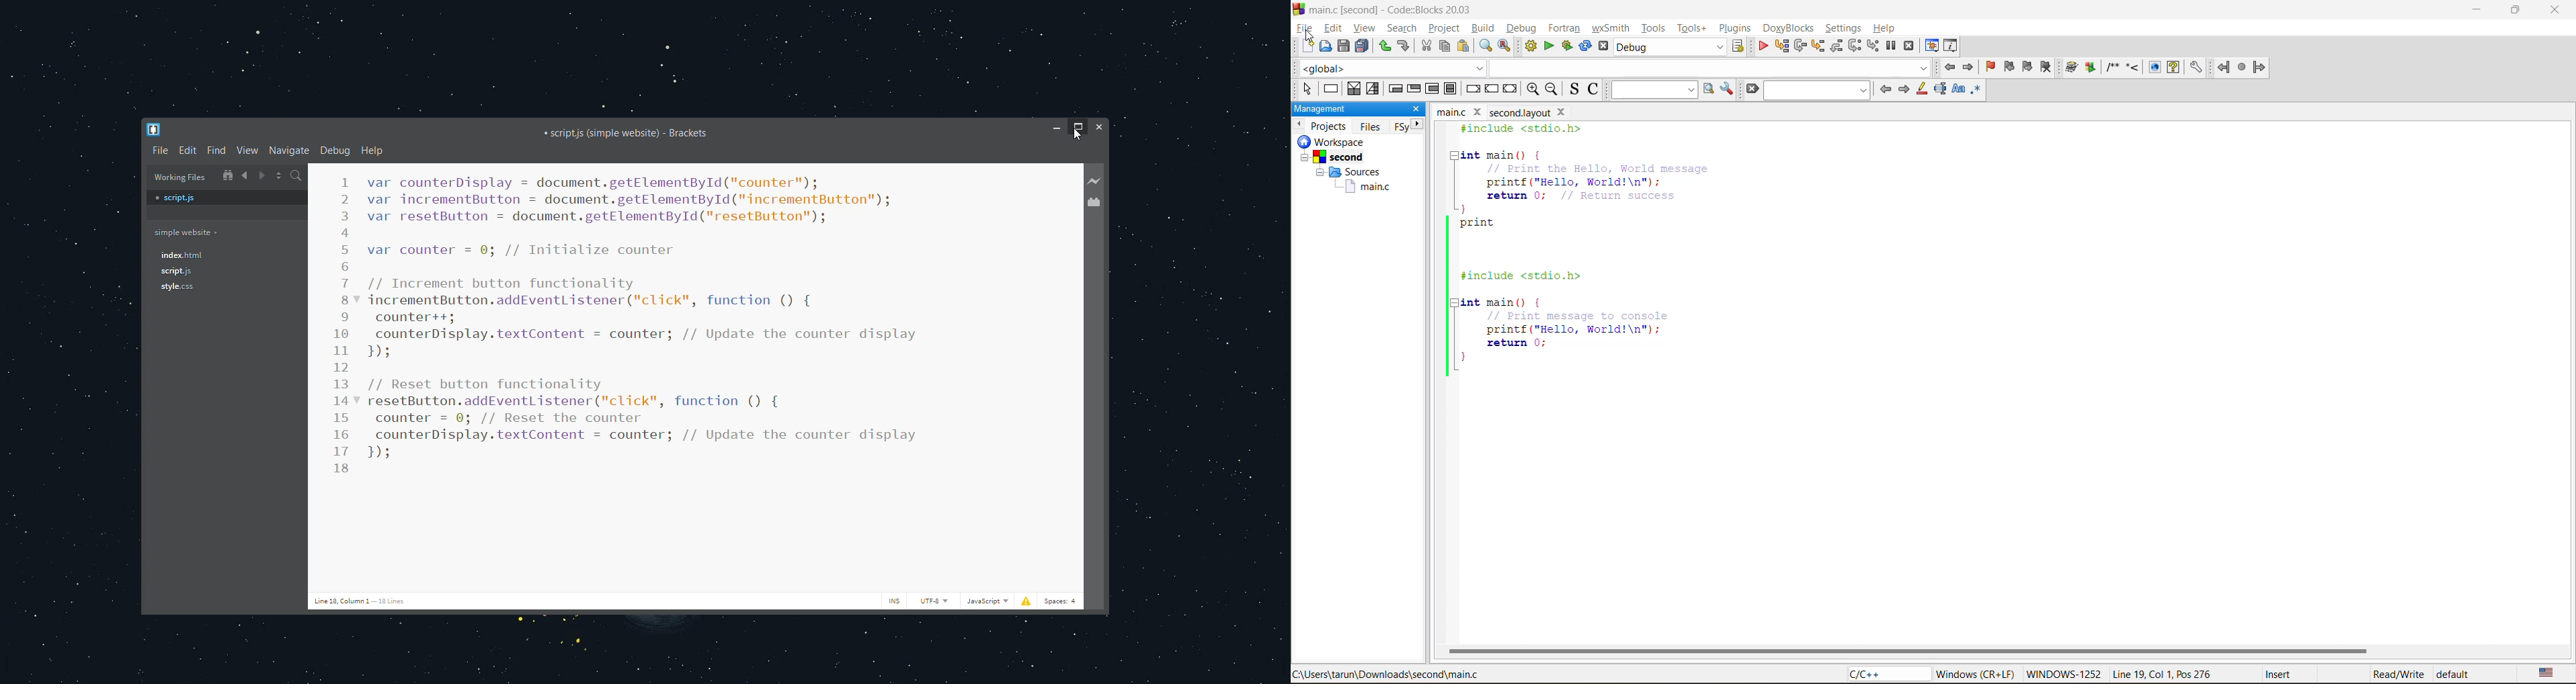 Image resolution: width=2576 pixels, height=700 pixels. Describe the element at coordinates (1512, 90) in the screenshot. I see `return instruction` at that location.